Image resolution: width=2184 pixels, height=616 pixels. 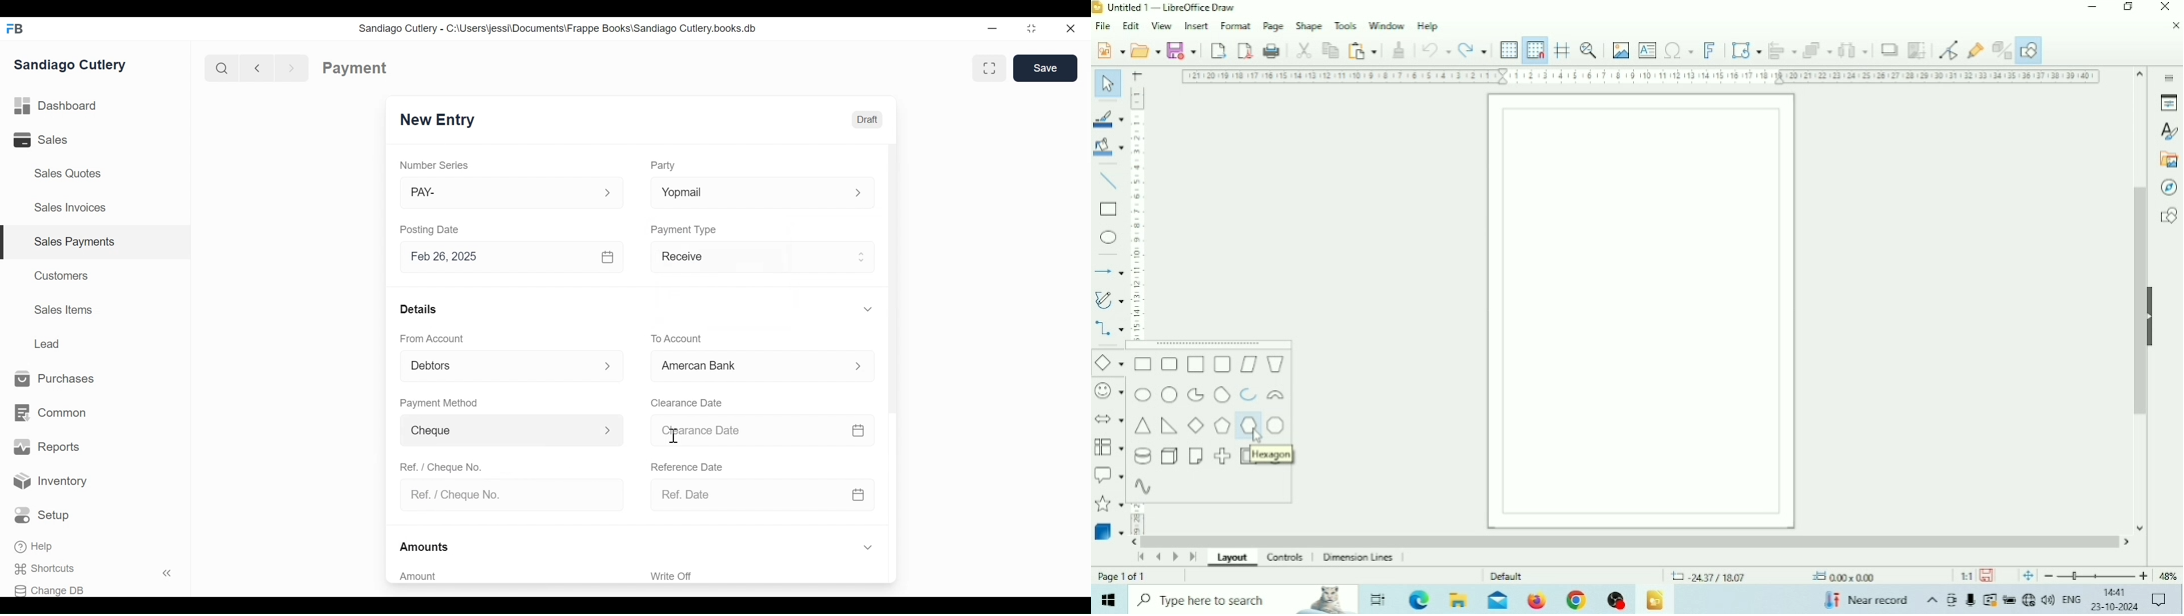 What do you see at coordinates (867, 118) in the screenshot?
I see `Draft` at bounding box center [867, 118].